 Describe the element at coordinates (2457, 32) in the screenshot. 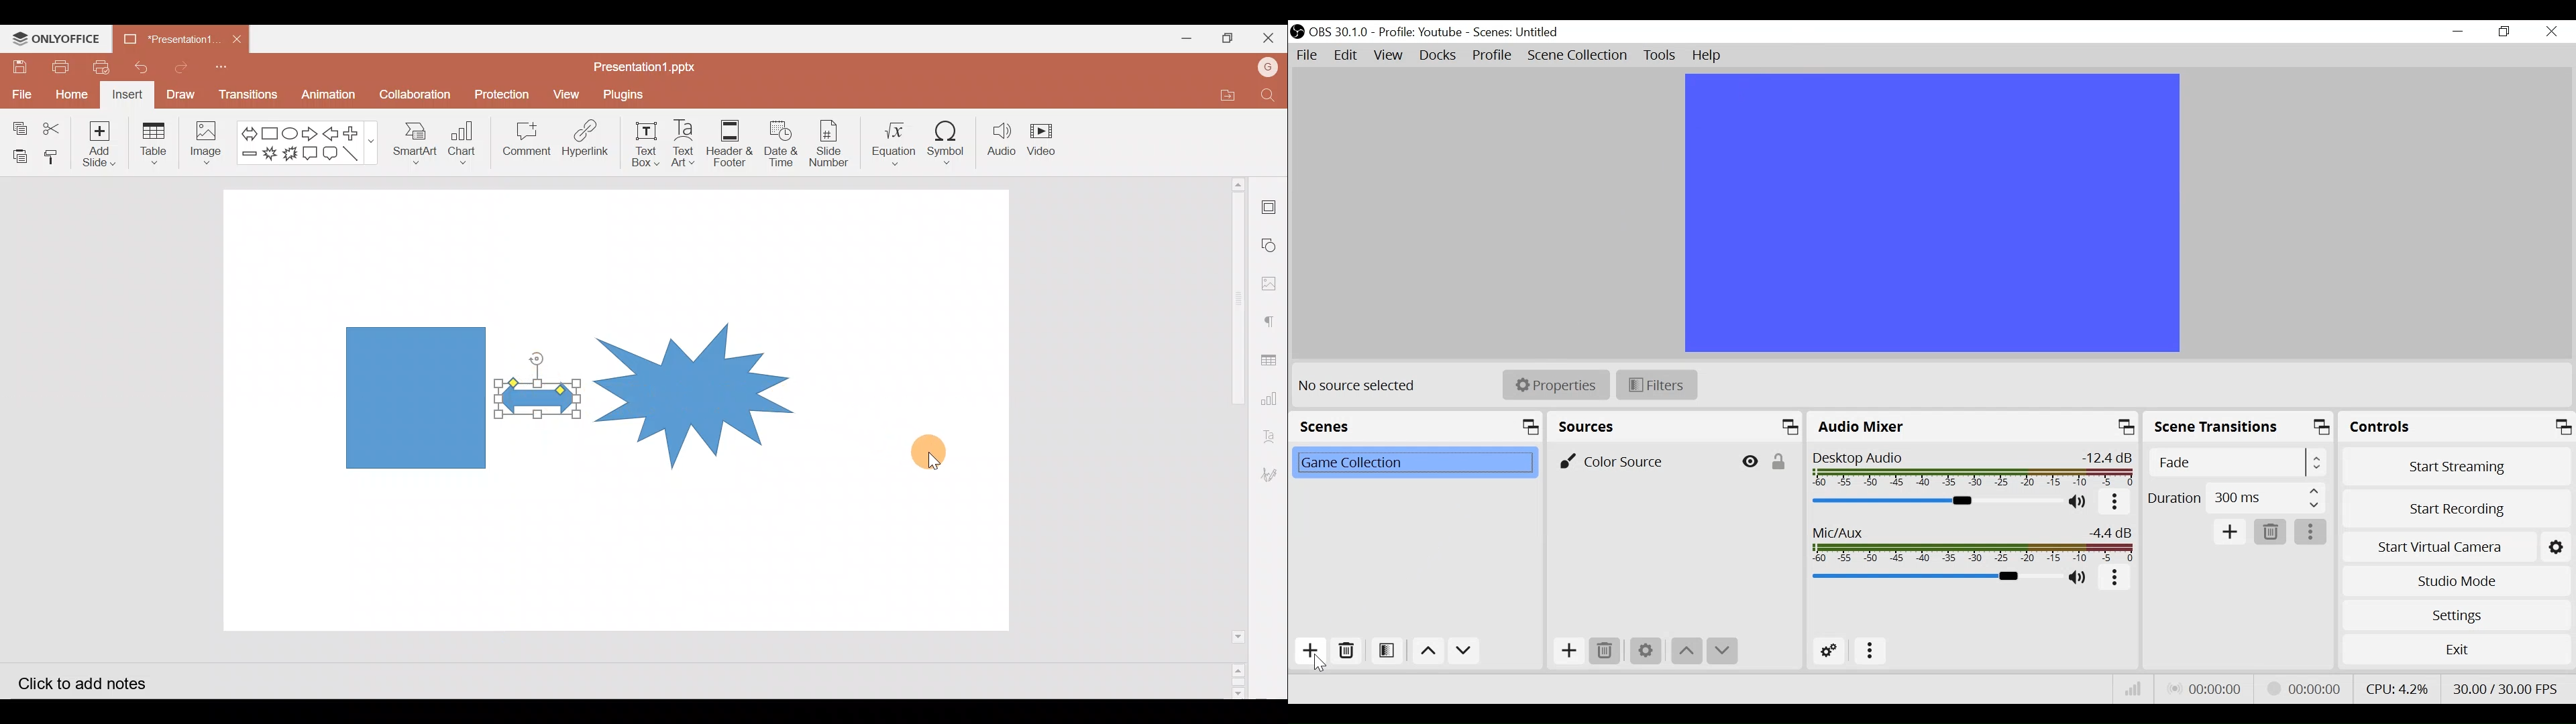

I see `minimize` at that location.